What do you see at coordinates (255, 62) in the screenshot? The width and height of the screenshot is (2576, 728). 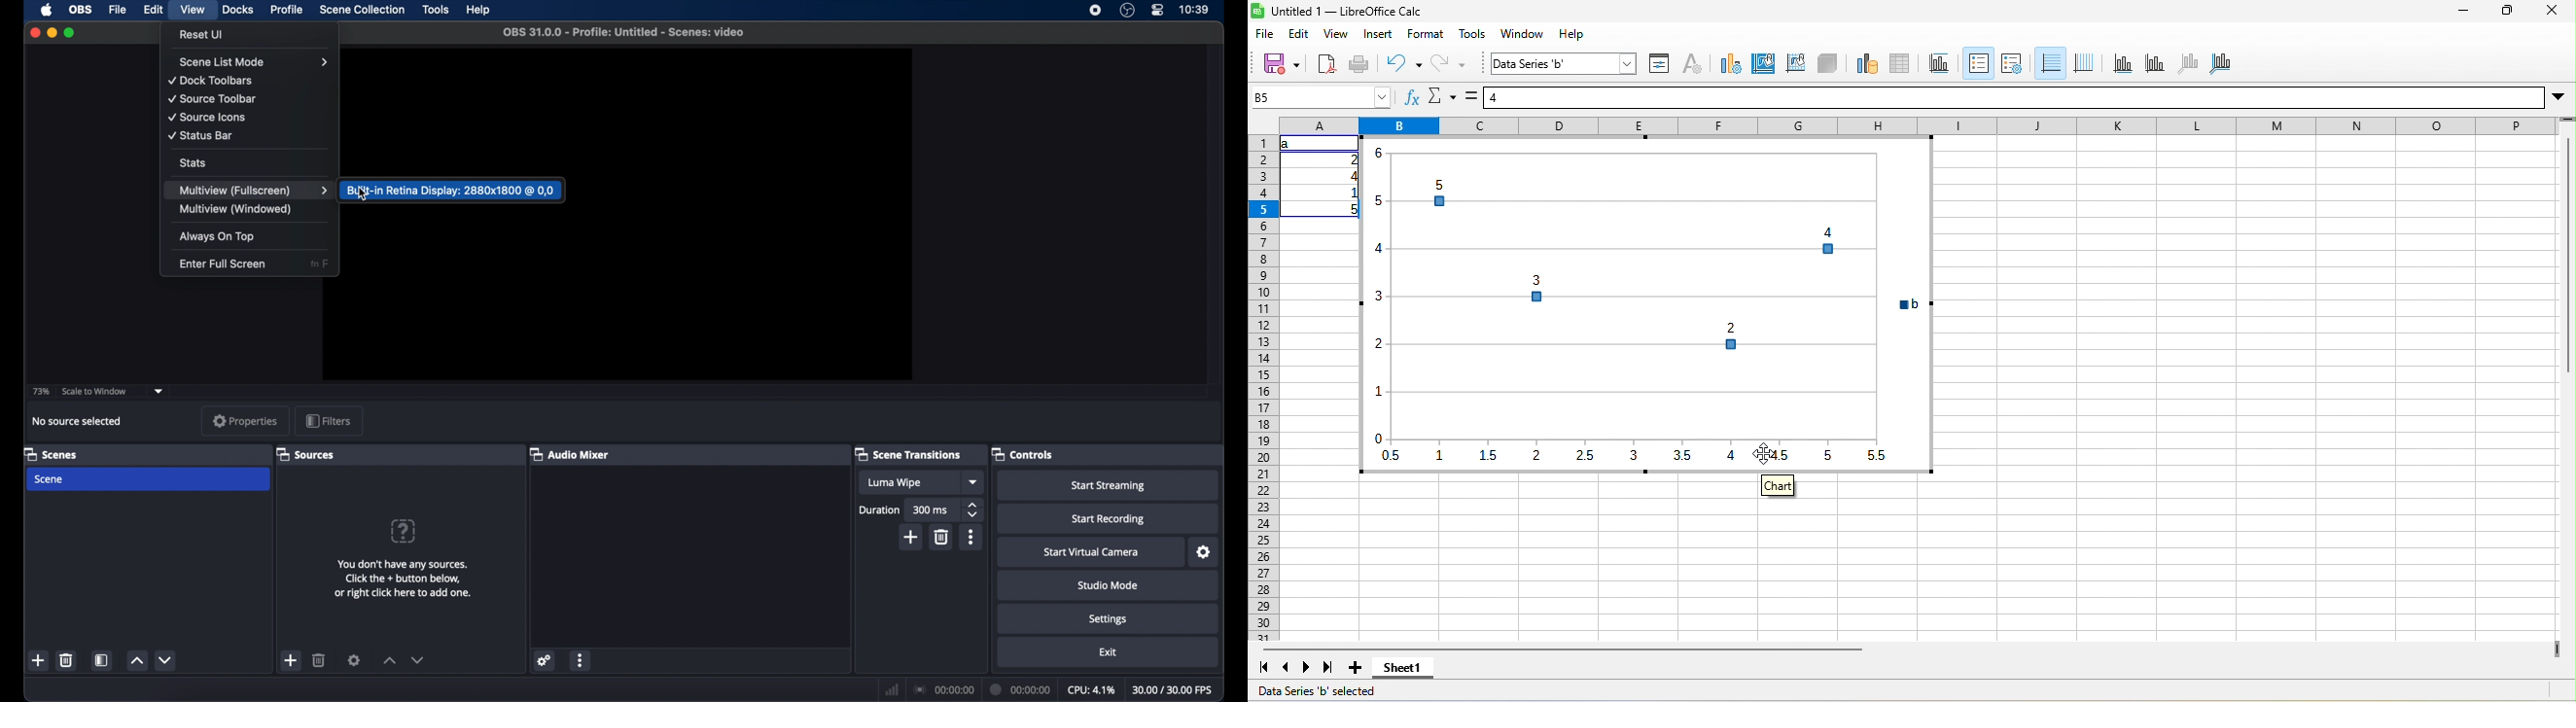 I see `scene list mode` at bounding box center [255, 62].